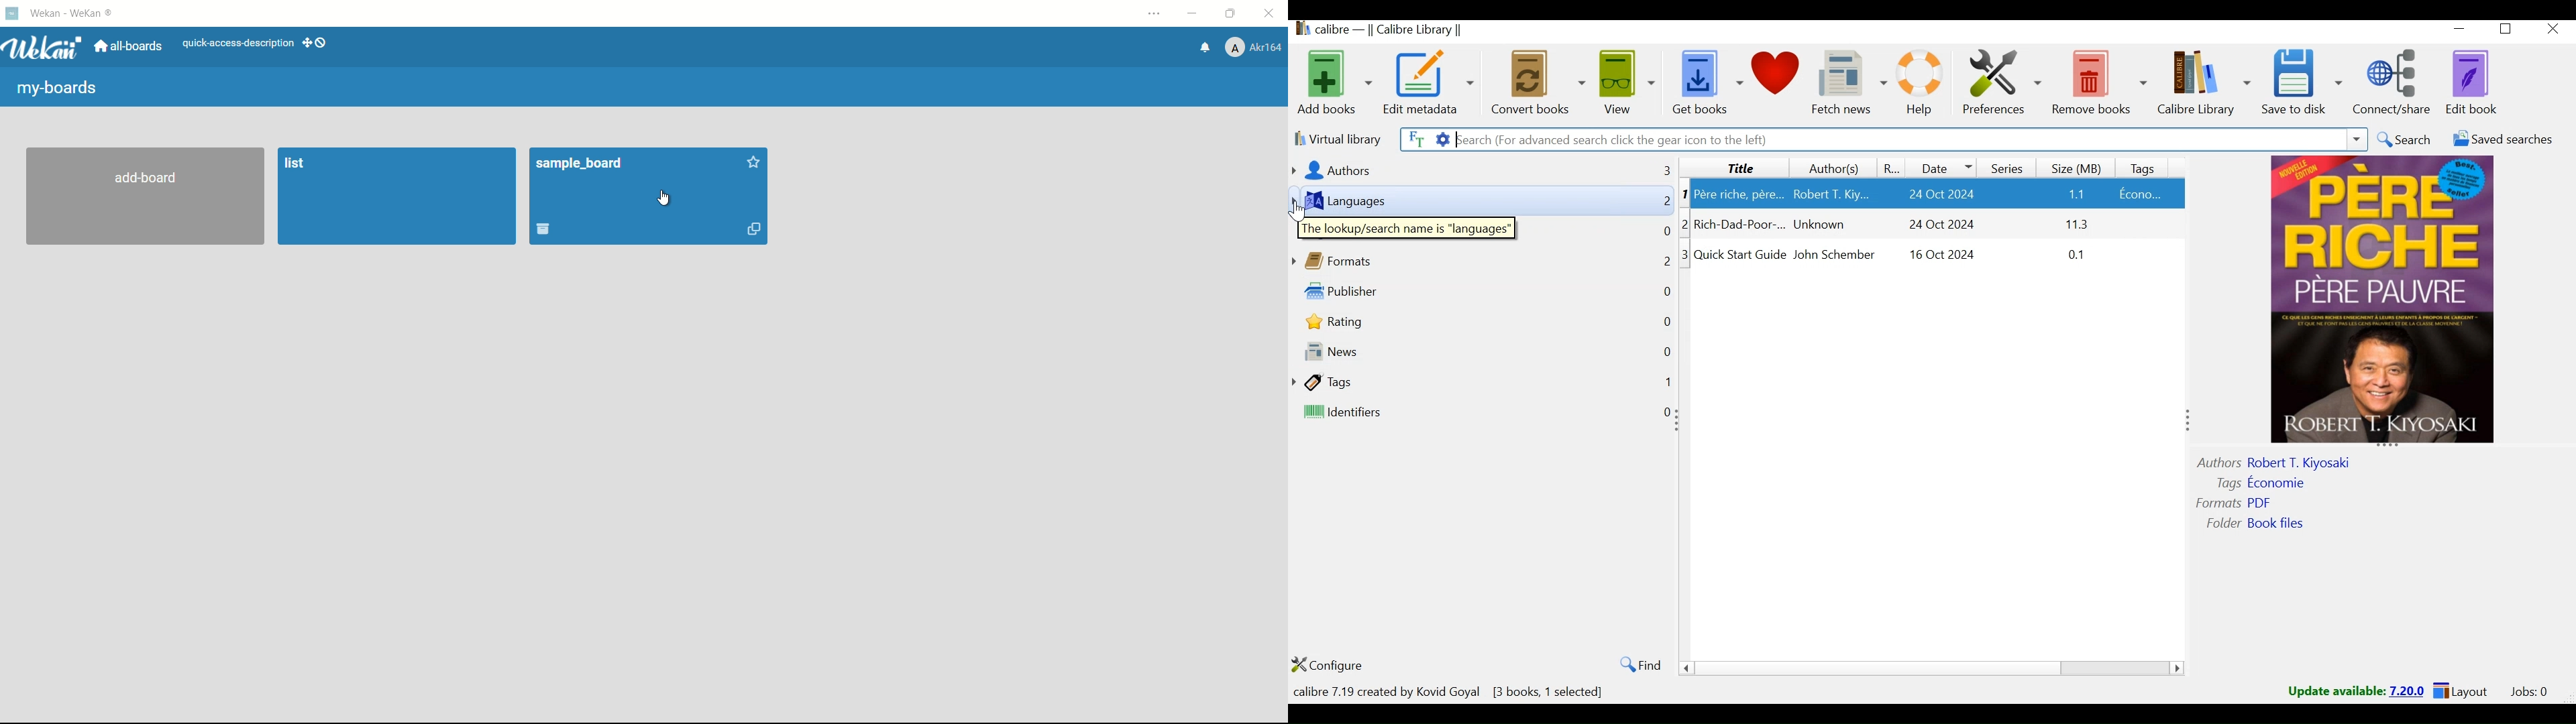  I want to click on wean logo, so click(43, 48).